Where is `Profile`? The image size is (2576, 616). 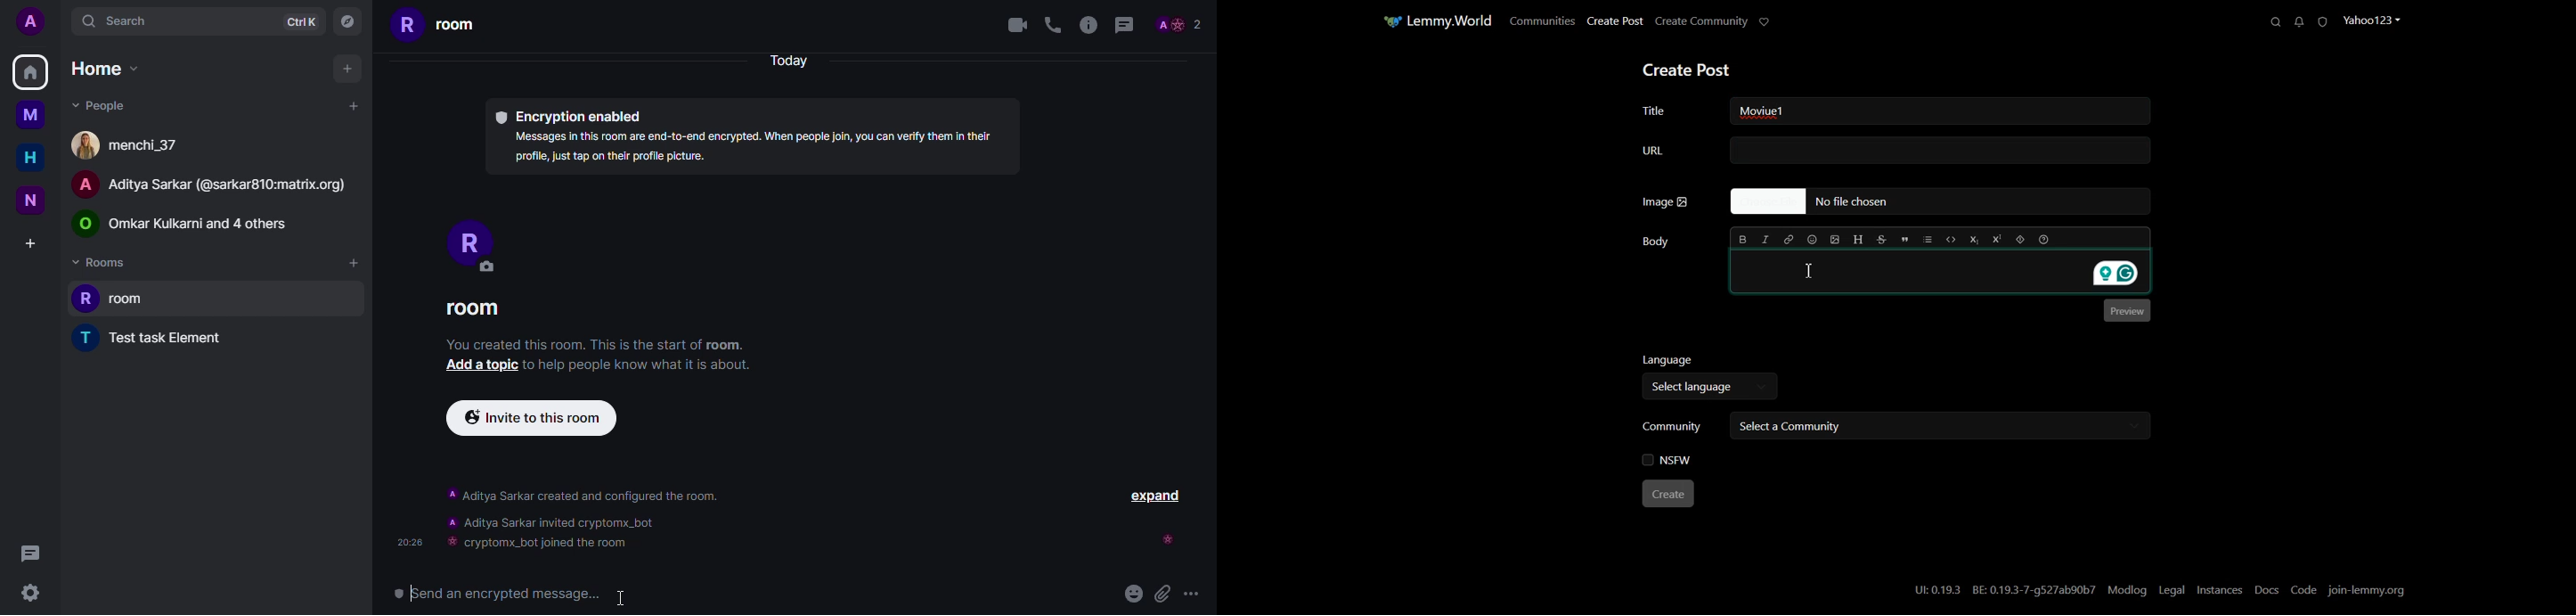
Profile is located at coordinates (2376, 20).